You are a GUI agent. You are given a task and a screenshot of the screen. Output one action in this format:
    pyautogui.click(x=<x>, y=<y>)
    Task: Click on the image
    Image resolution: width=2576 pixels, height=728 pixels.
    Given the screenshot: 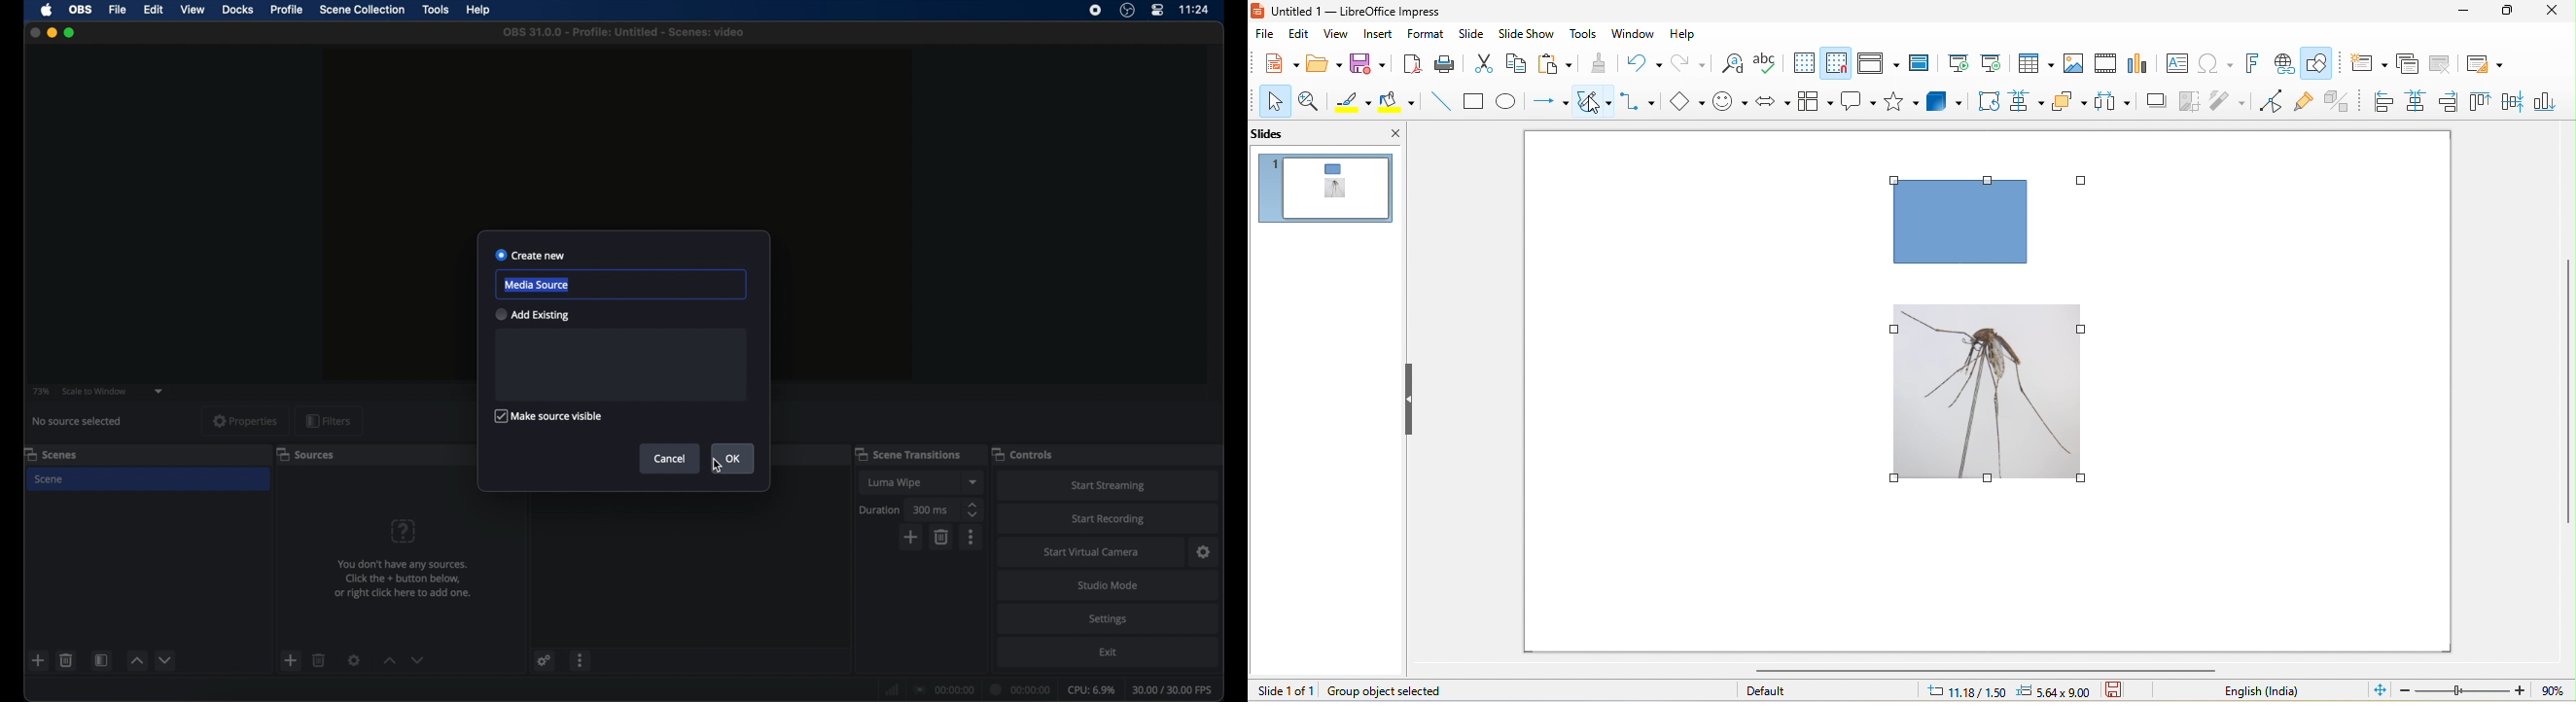 What is the action you would take?
    pyautogui.click(x=2077, y=65)
    